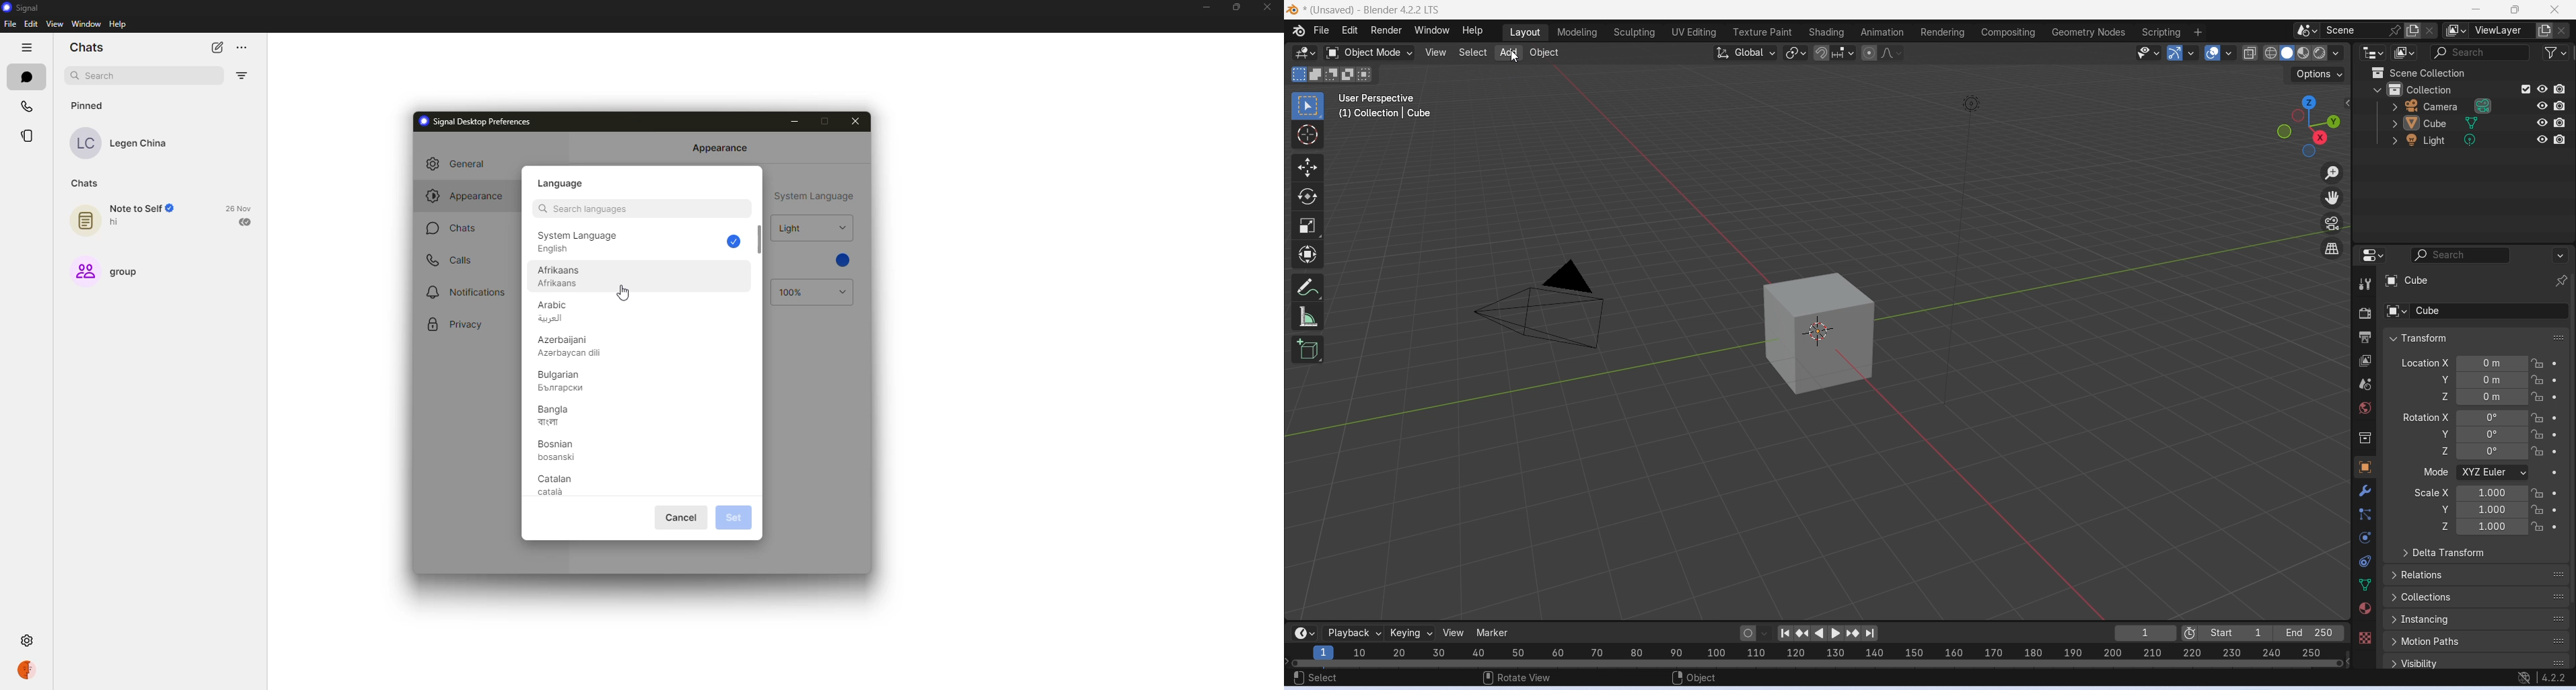 Image resolution: width=2576 pixels, height=700 pixels. Describe the element at coordinates (1371, 11) in the screenshot. I see `* (Unsaved) - Blender 4.2.2 LTS` at that location.